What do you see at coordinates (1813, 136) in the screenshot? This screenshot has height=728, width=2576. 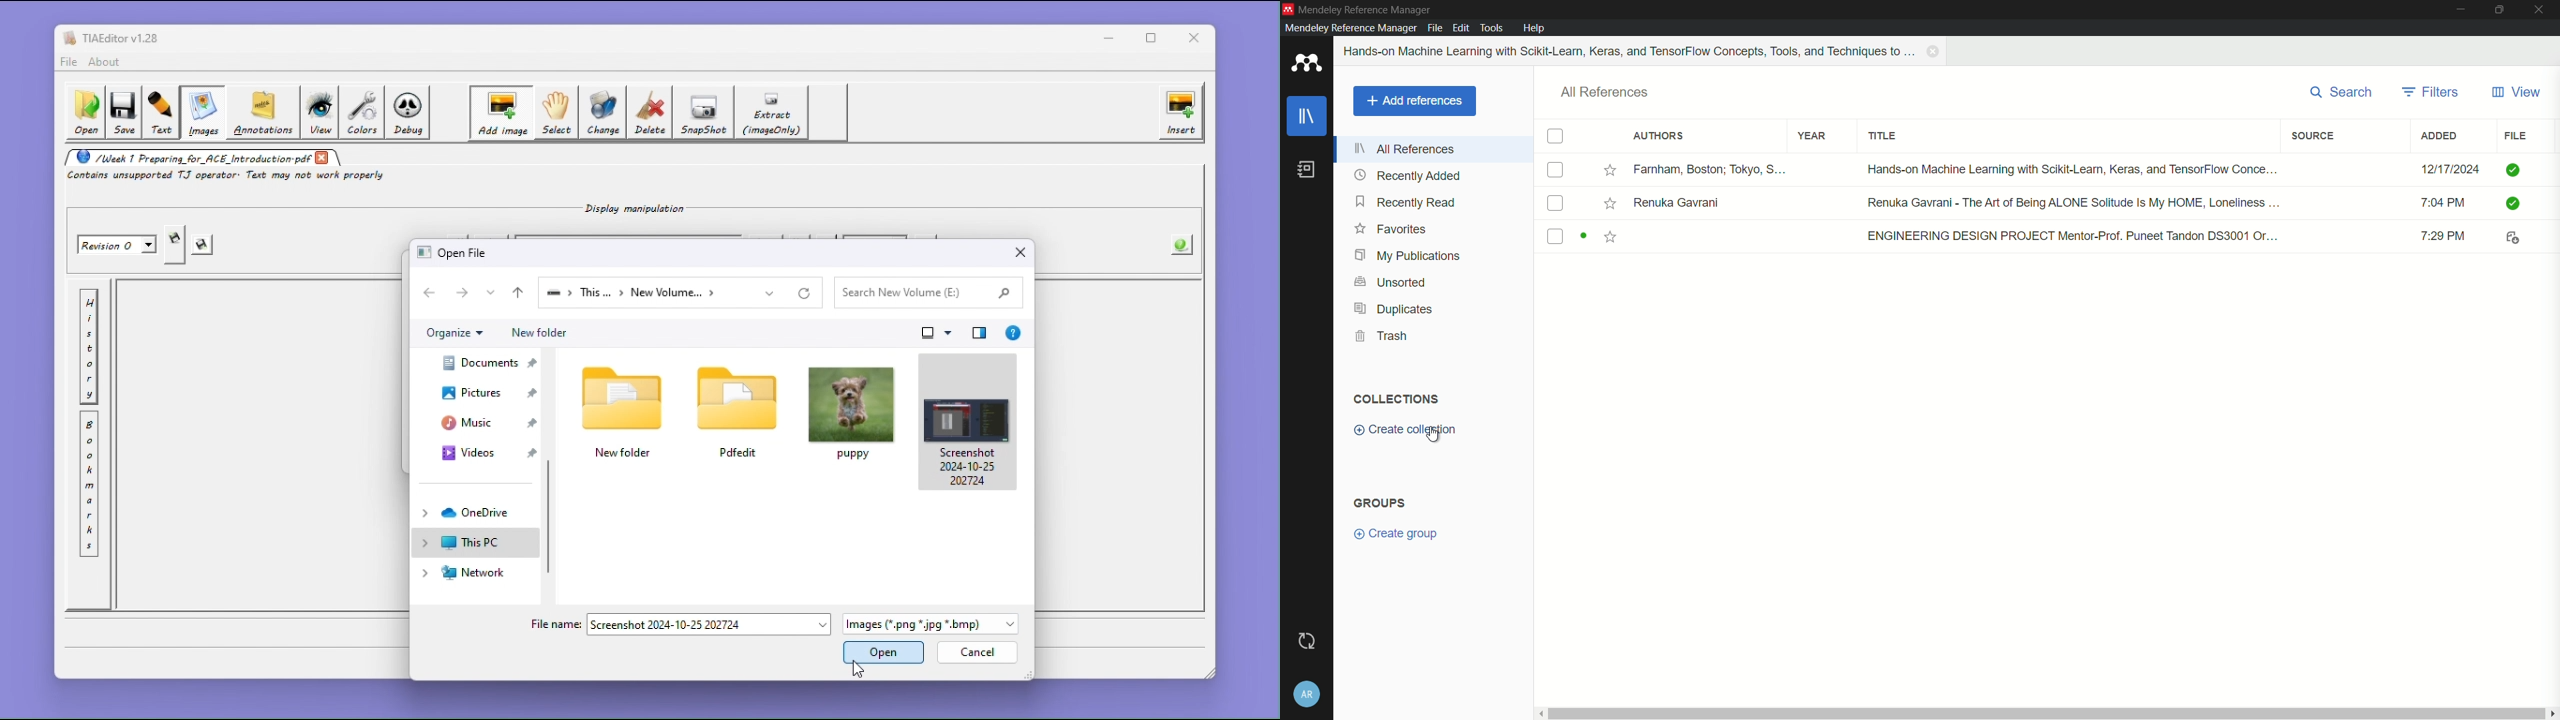 I see `year` at bounding box center [1813, 136].